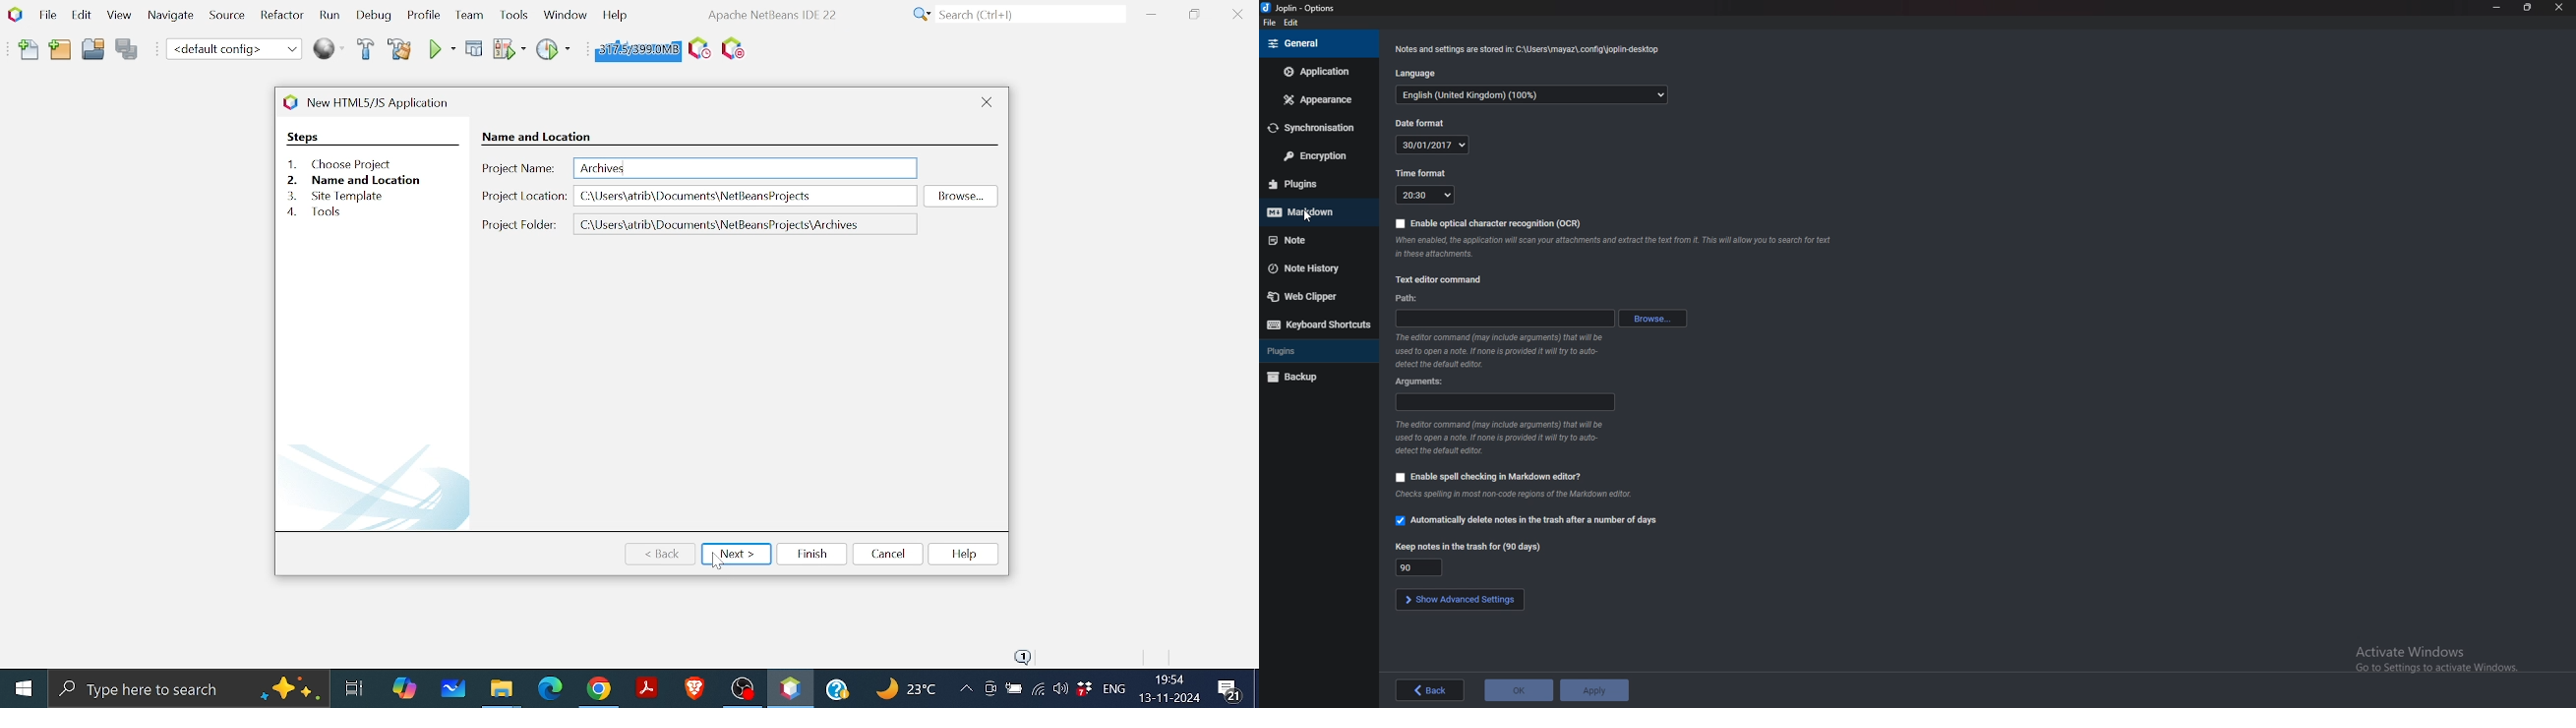  I want to click on Activate Windows
Go to Settings to activate Windows., so click(2421, 654).